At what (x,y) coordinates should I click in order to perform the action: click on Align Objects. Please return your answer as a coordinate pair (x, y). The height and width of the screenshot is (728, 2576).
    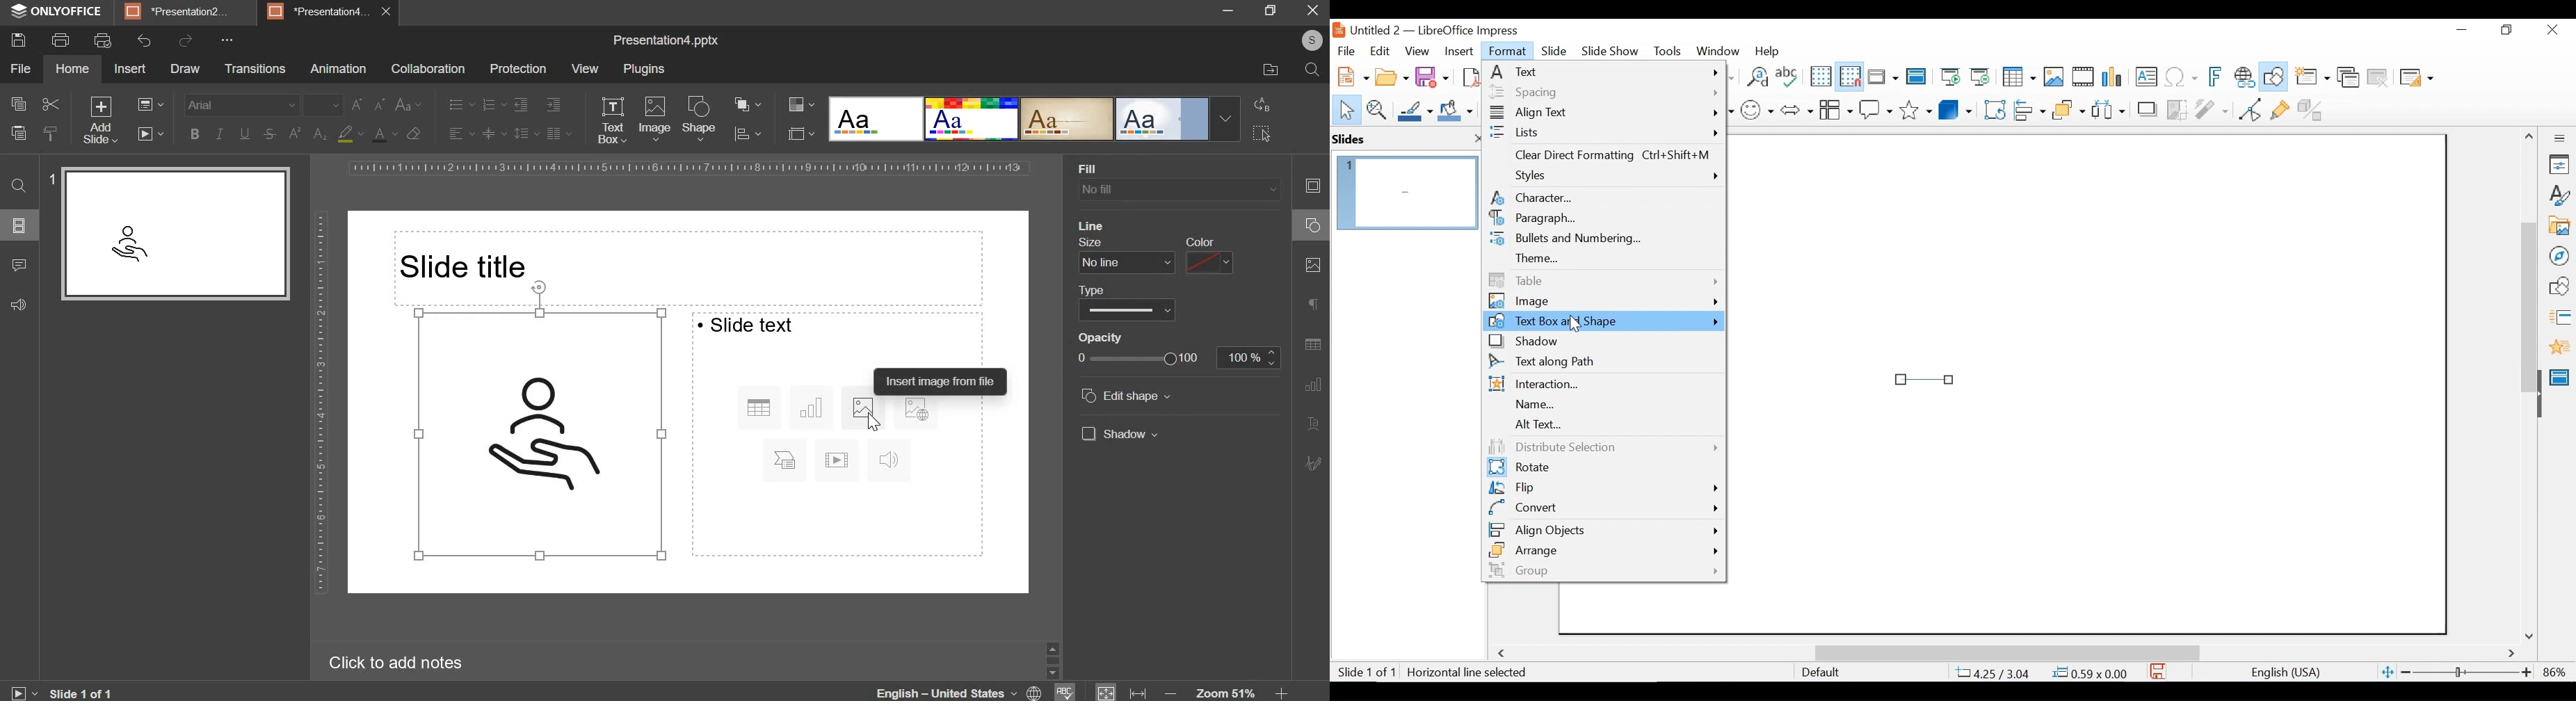
    Looking at the image, I should click on (2028, 108).